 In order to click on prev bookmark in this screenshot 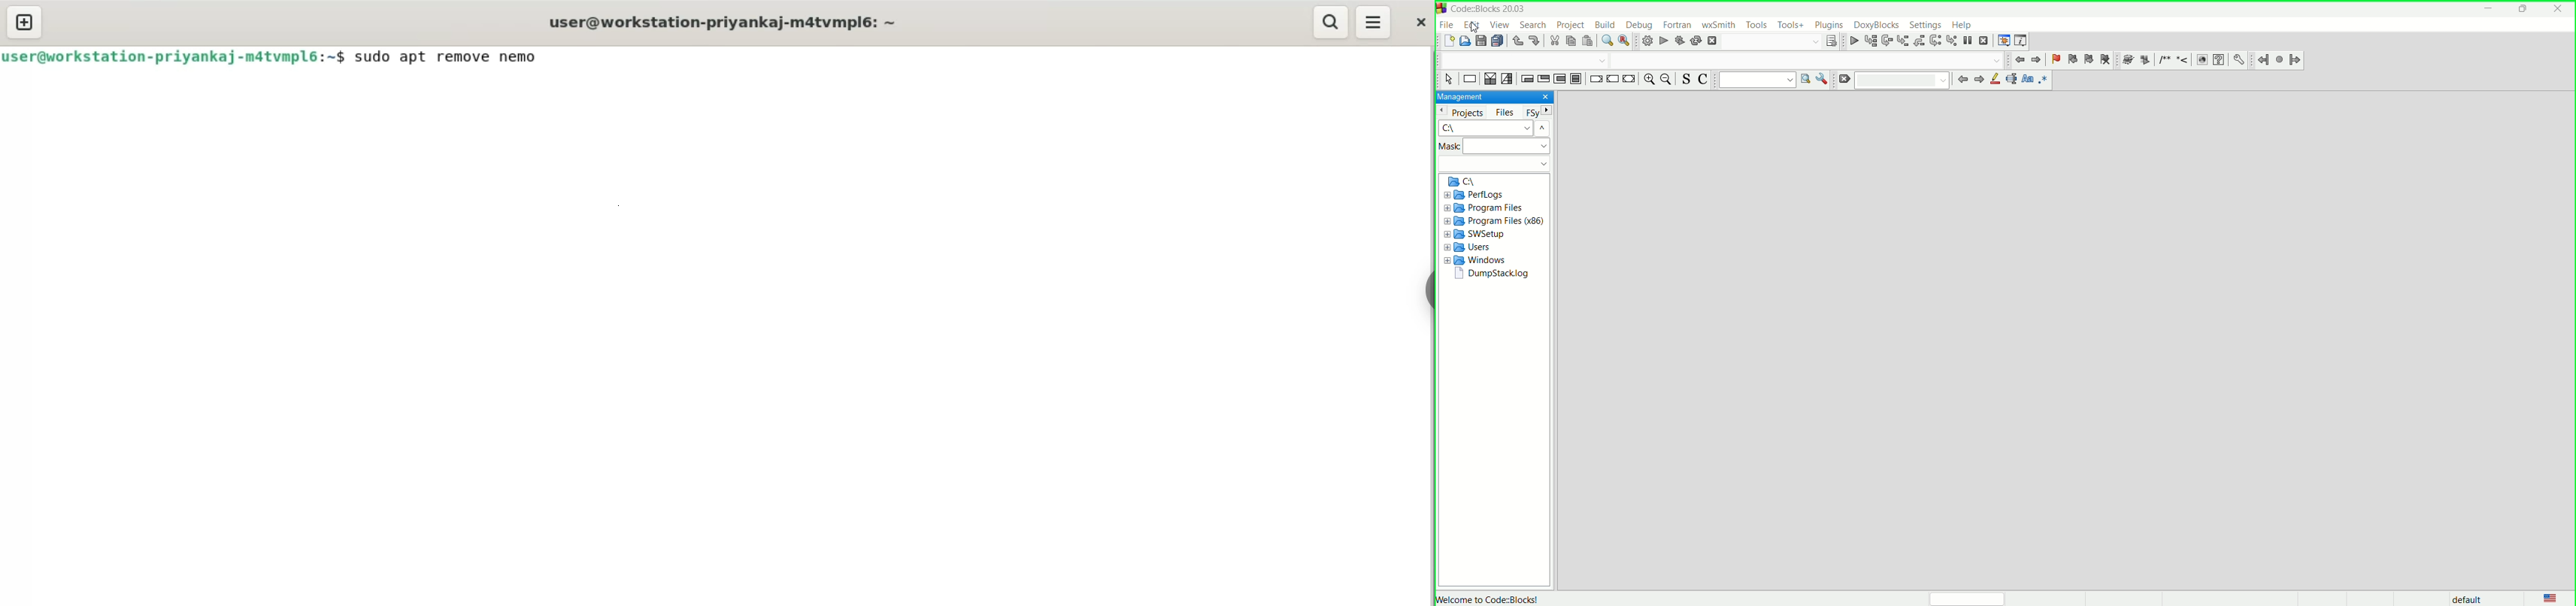, I will do `click(2073, 58)`.